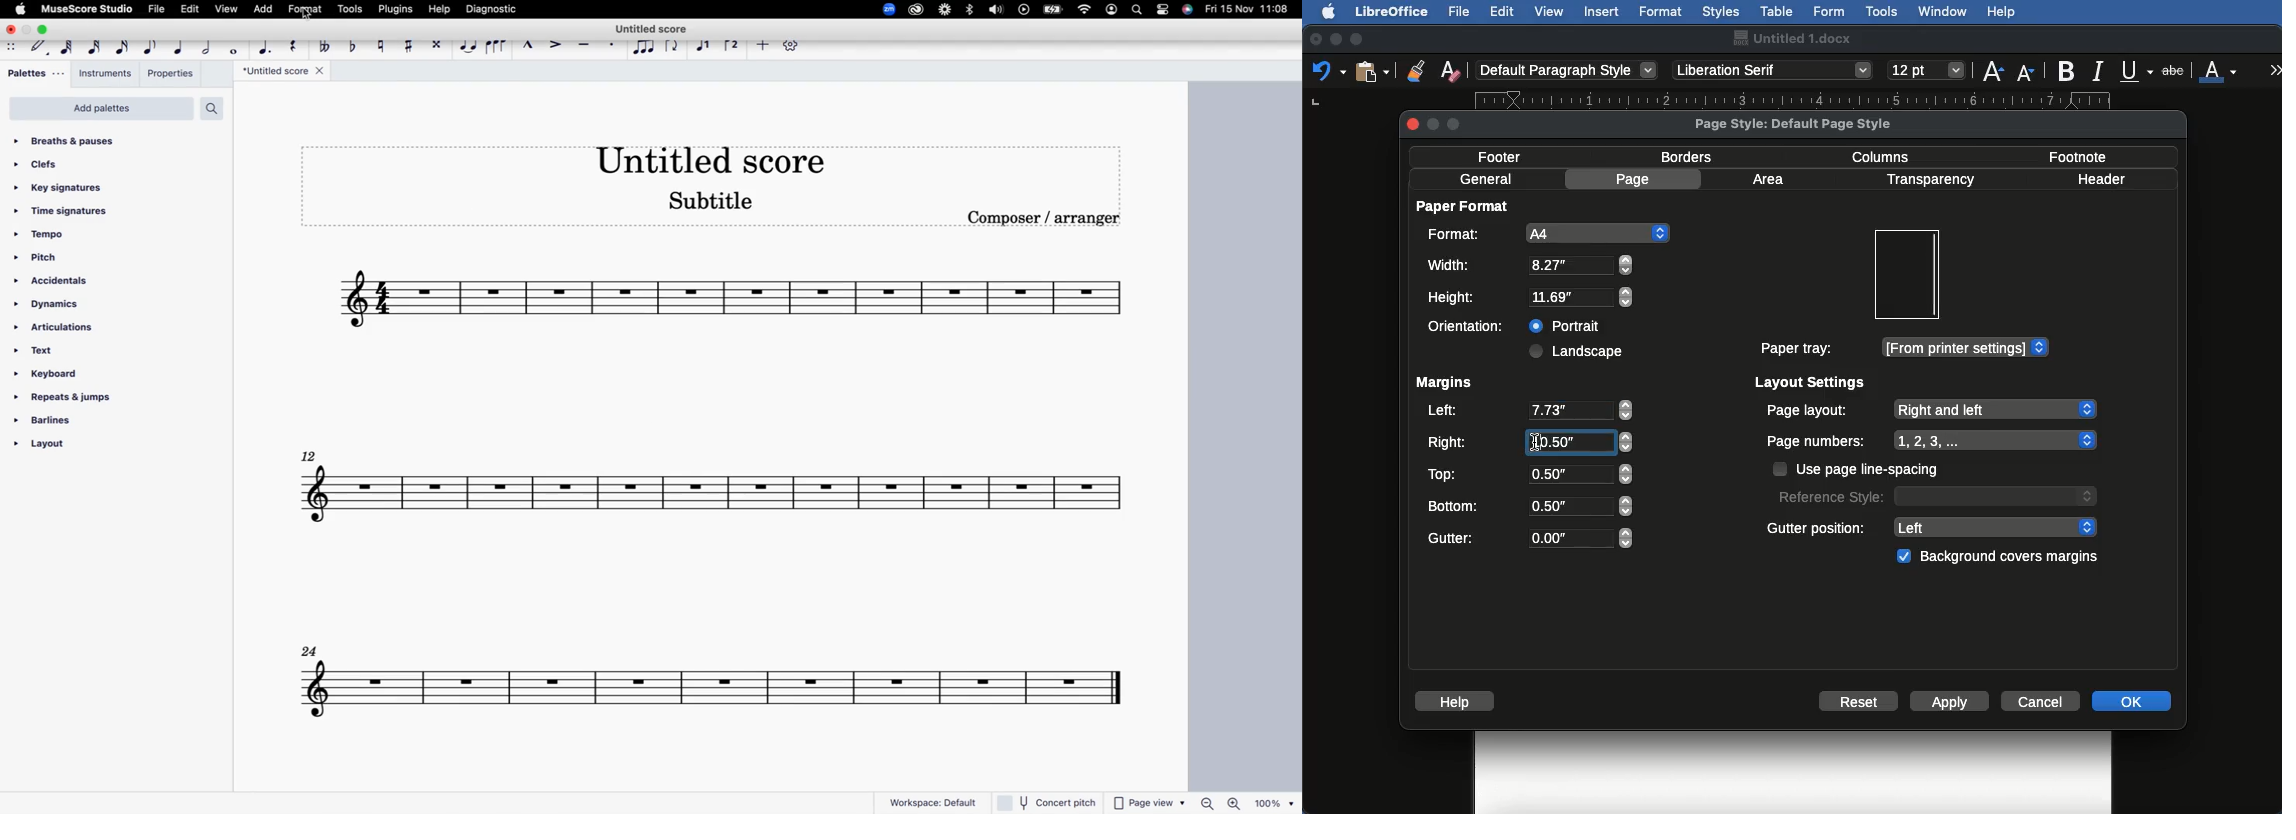 The image size is (2296, 840). What do you see at coordinates (1188, 11) in the screenshot?
I see `siri` at bounding box center [1188, 11].